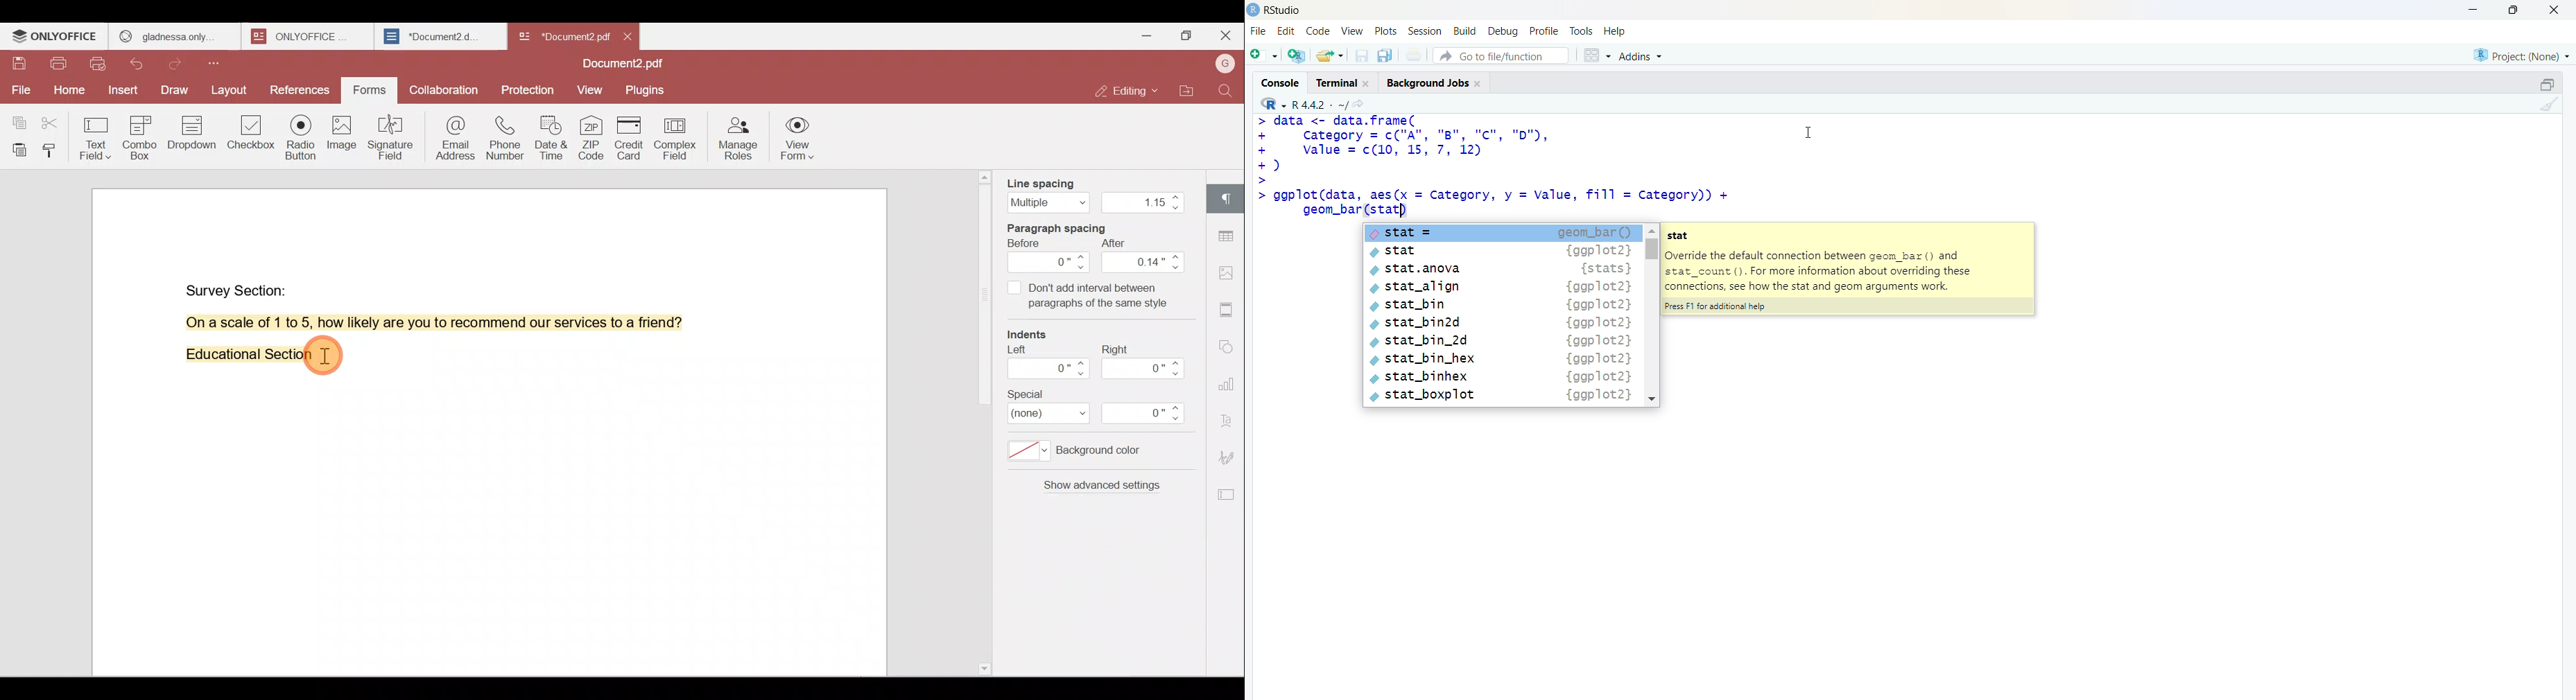  Describe the element at coordinates (371, 91) in the screenshot. I see `Forms` at that location.